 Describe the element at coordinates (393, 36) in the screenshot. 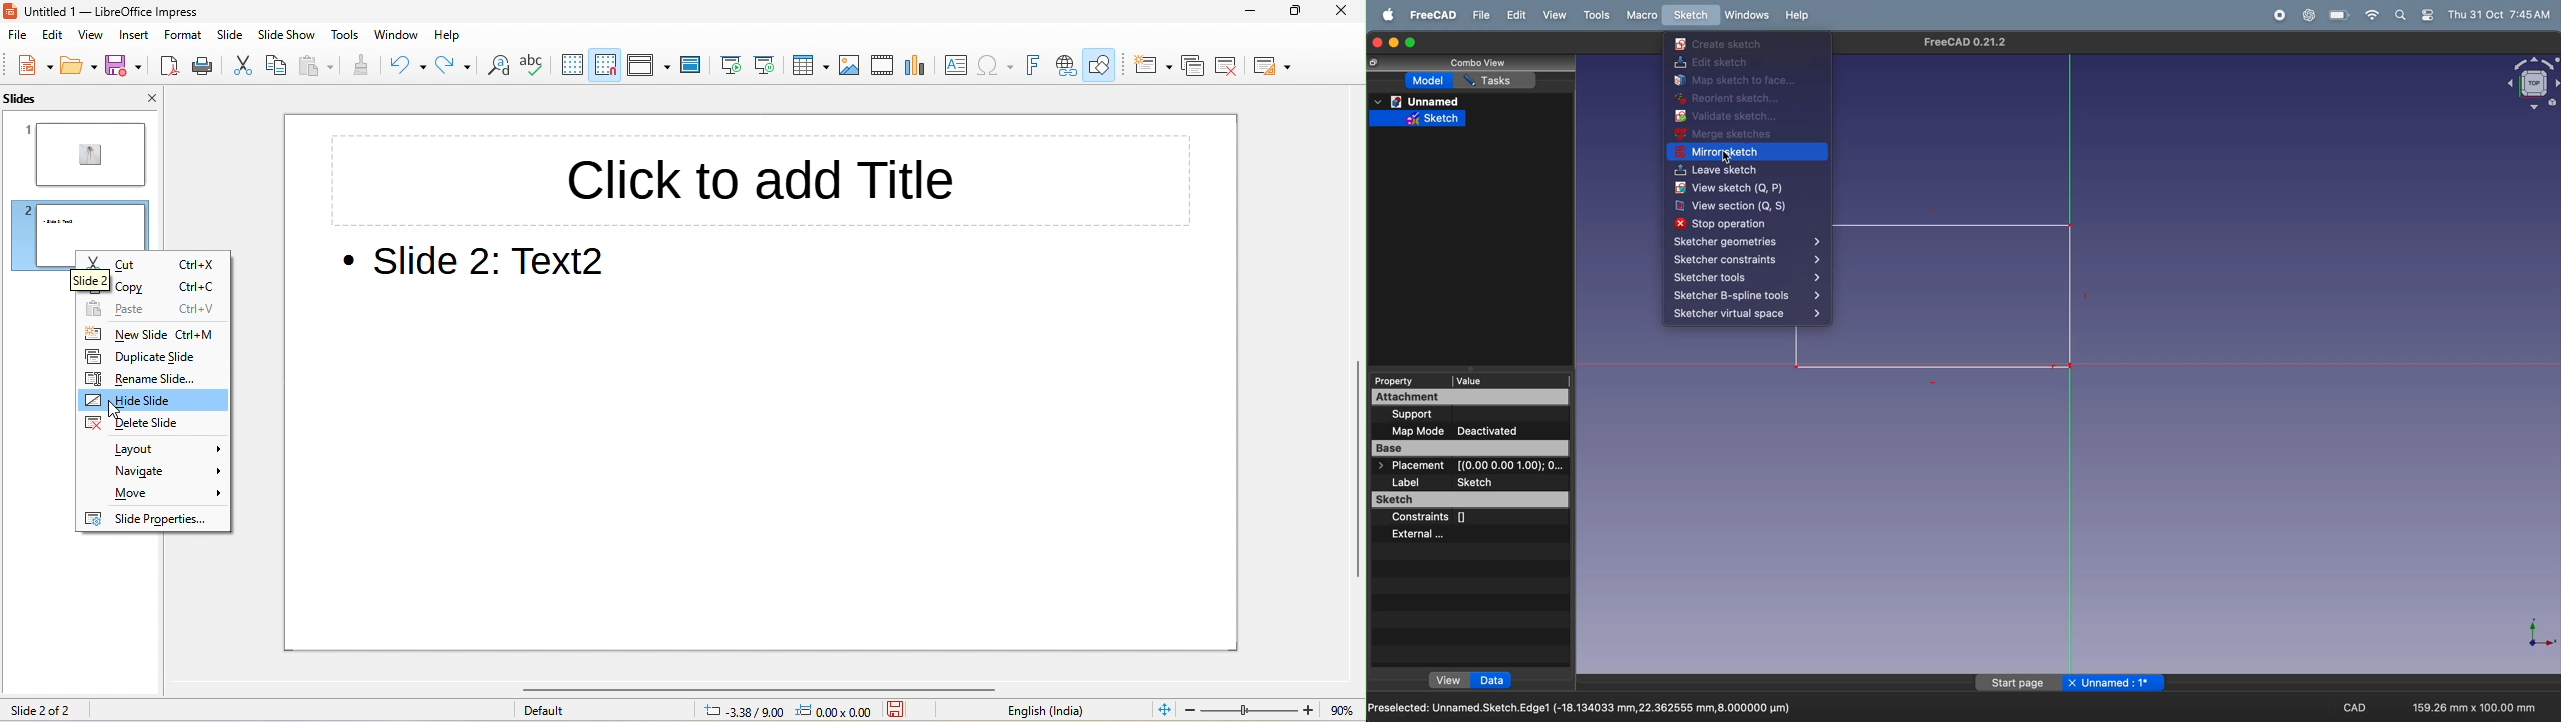

I see `window` at that location.